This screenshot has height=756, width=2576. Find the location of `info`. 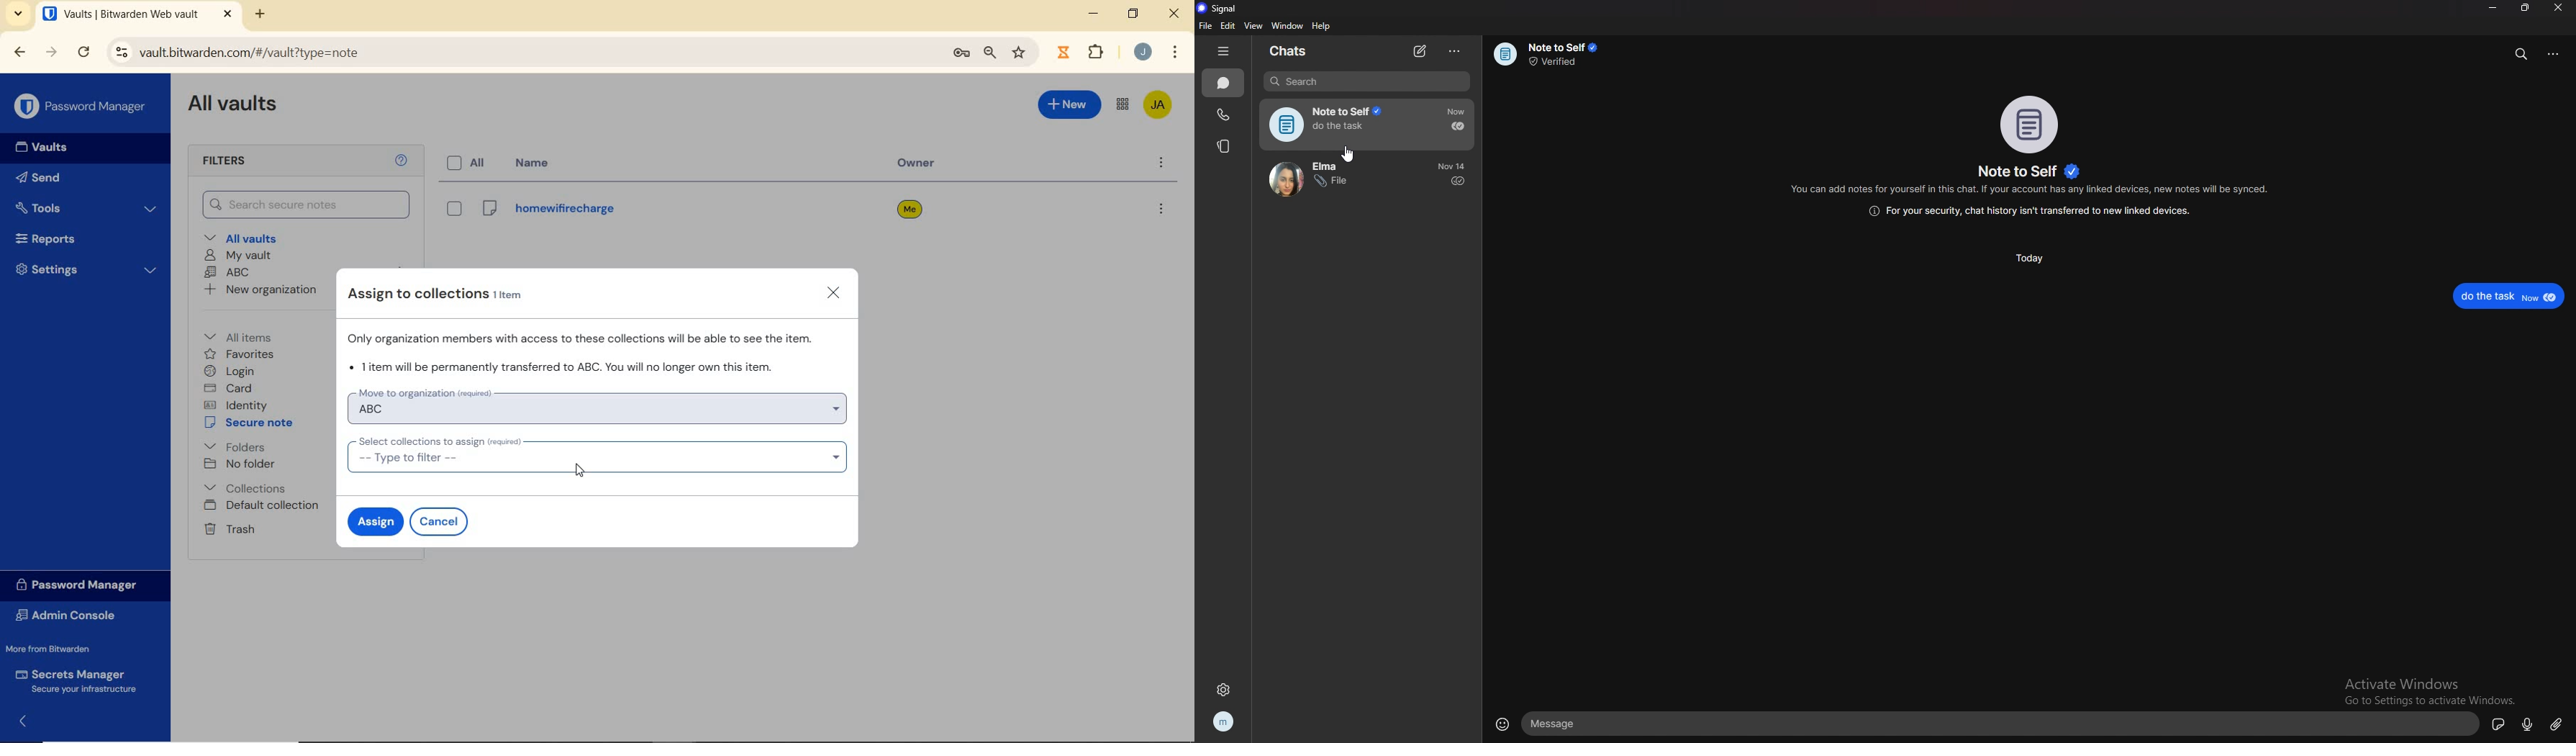

info is located at coordinates (2036, 210).